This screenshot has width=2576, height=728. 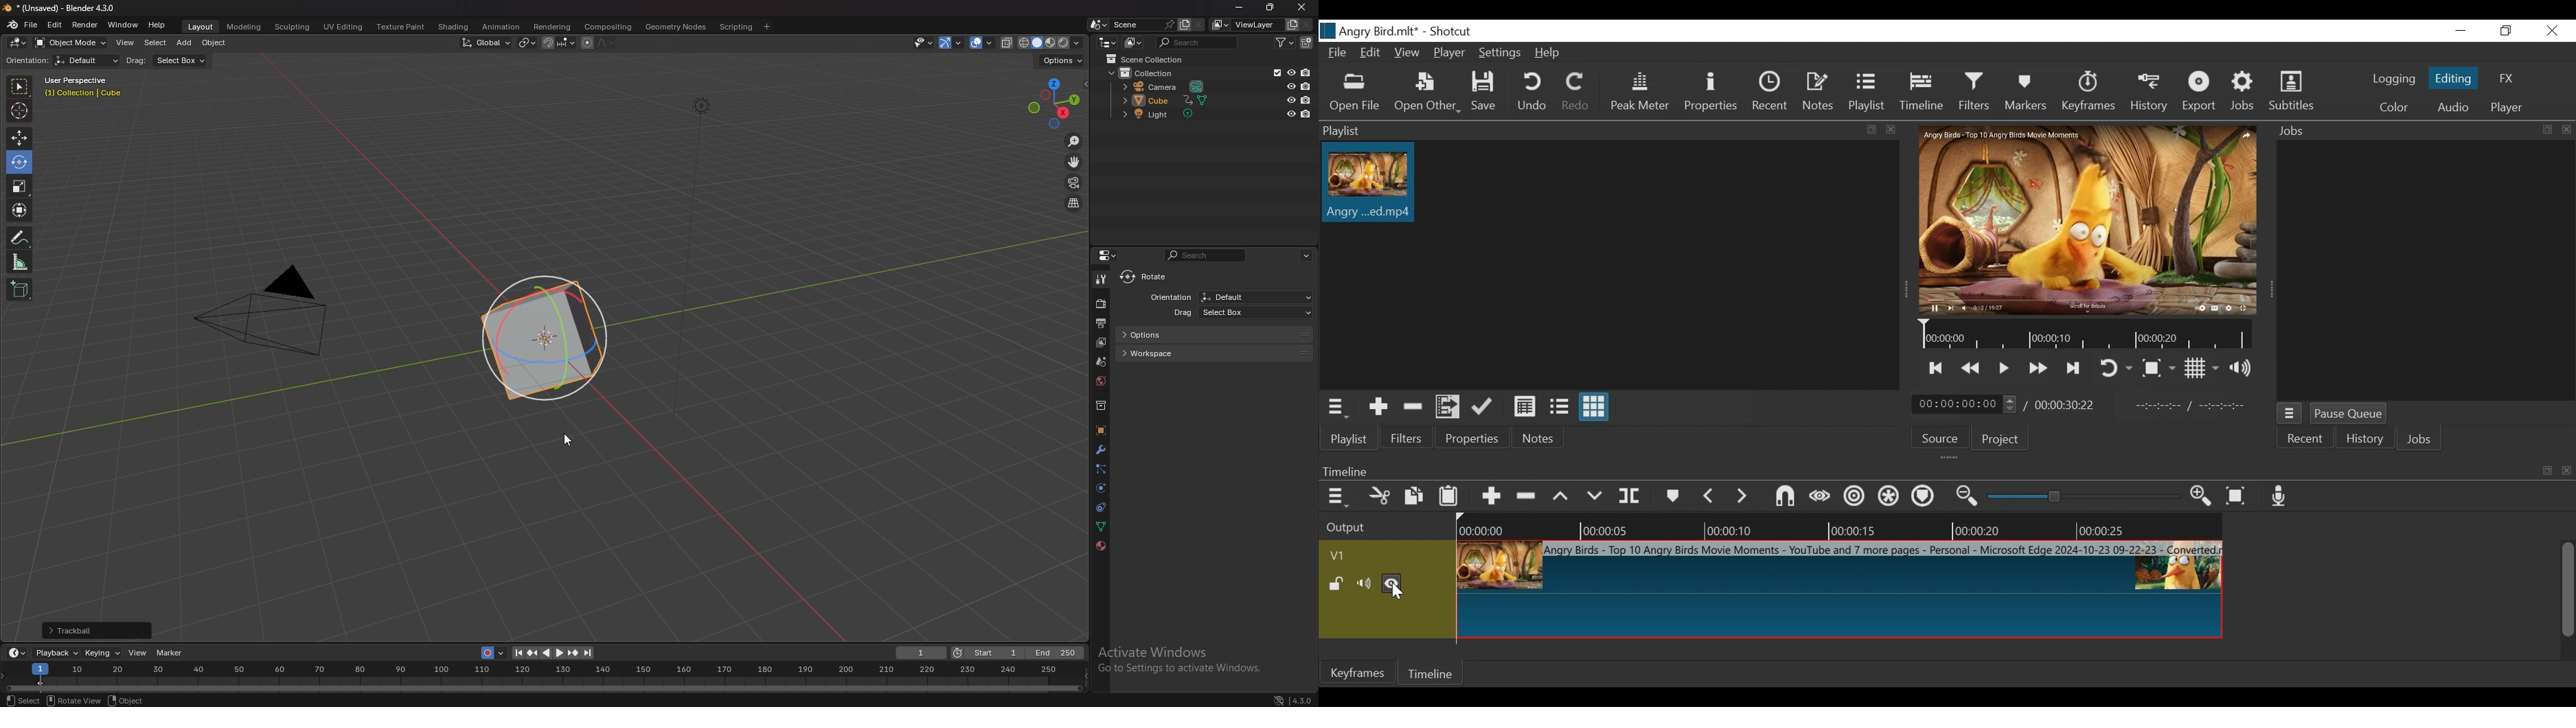 What do you see at coordinates (453, 26) in the screenshot?
I see `shading` at bounding box center [453, 26].